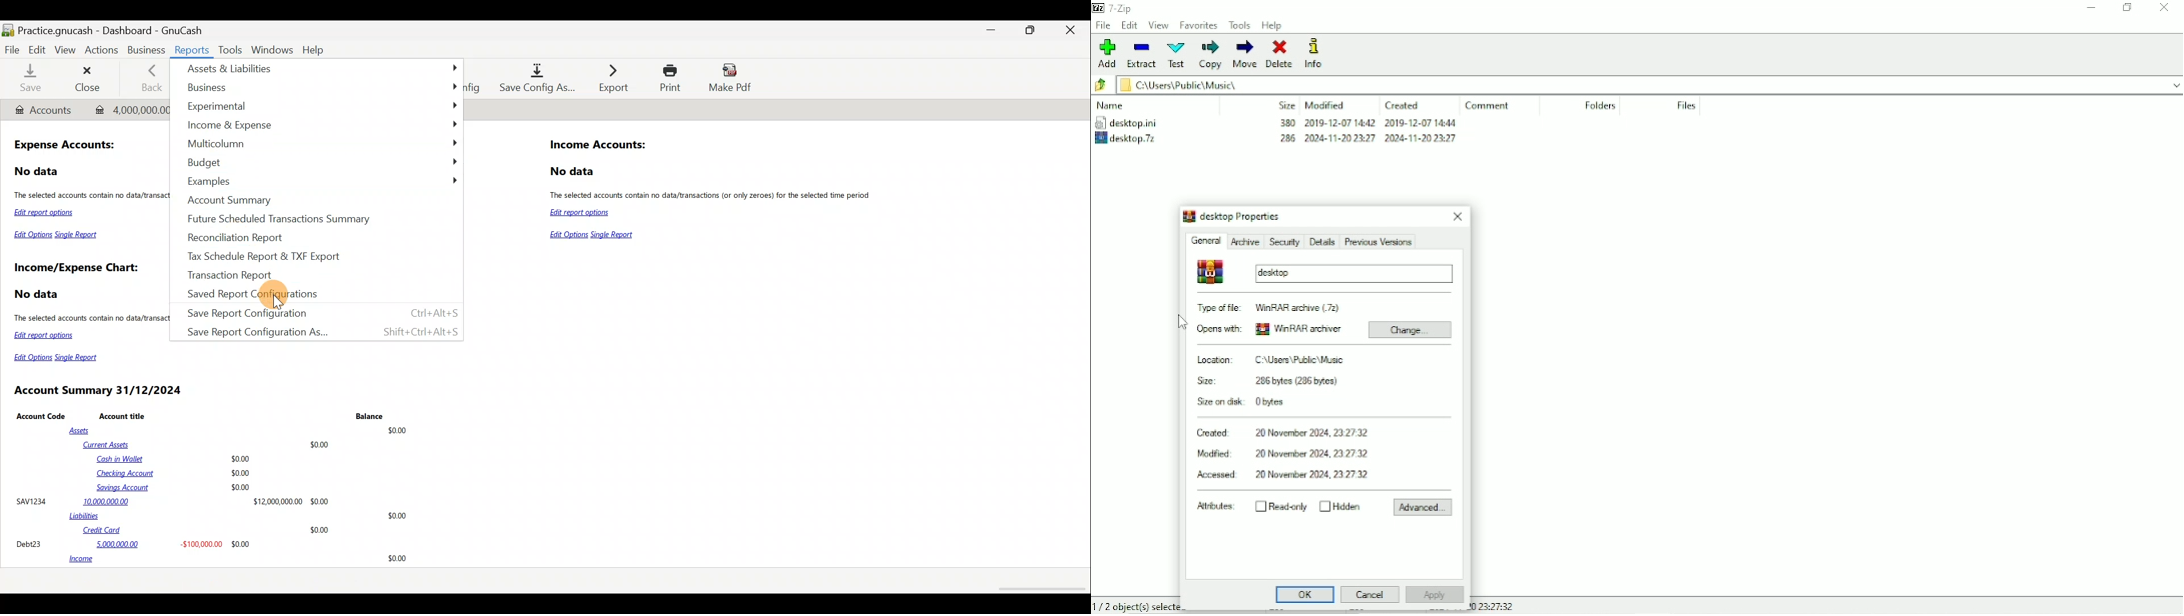  Describe the element at coordinates (172, 501) in the screenshot. I see `SAVI234 10,000,000.00 $12,000,00000 $0.00` at that location.